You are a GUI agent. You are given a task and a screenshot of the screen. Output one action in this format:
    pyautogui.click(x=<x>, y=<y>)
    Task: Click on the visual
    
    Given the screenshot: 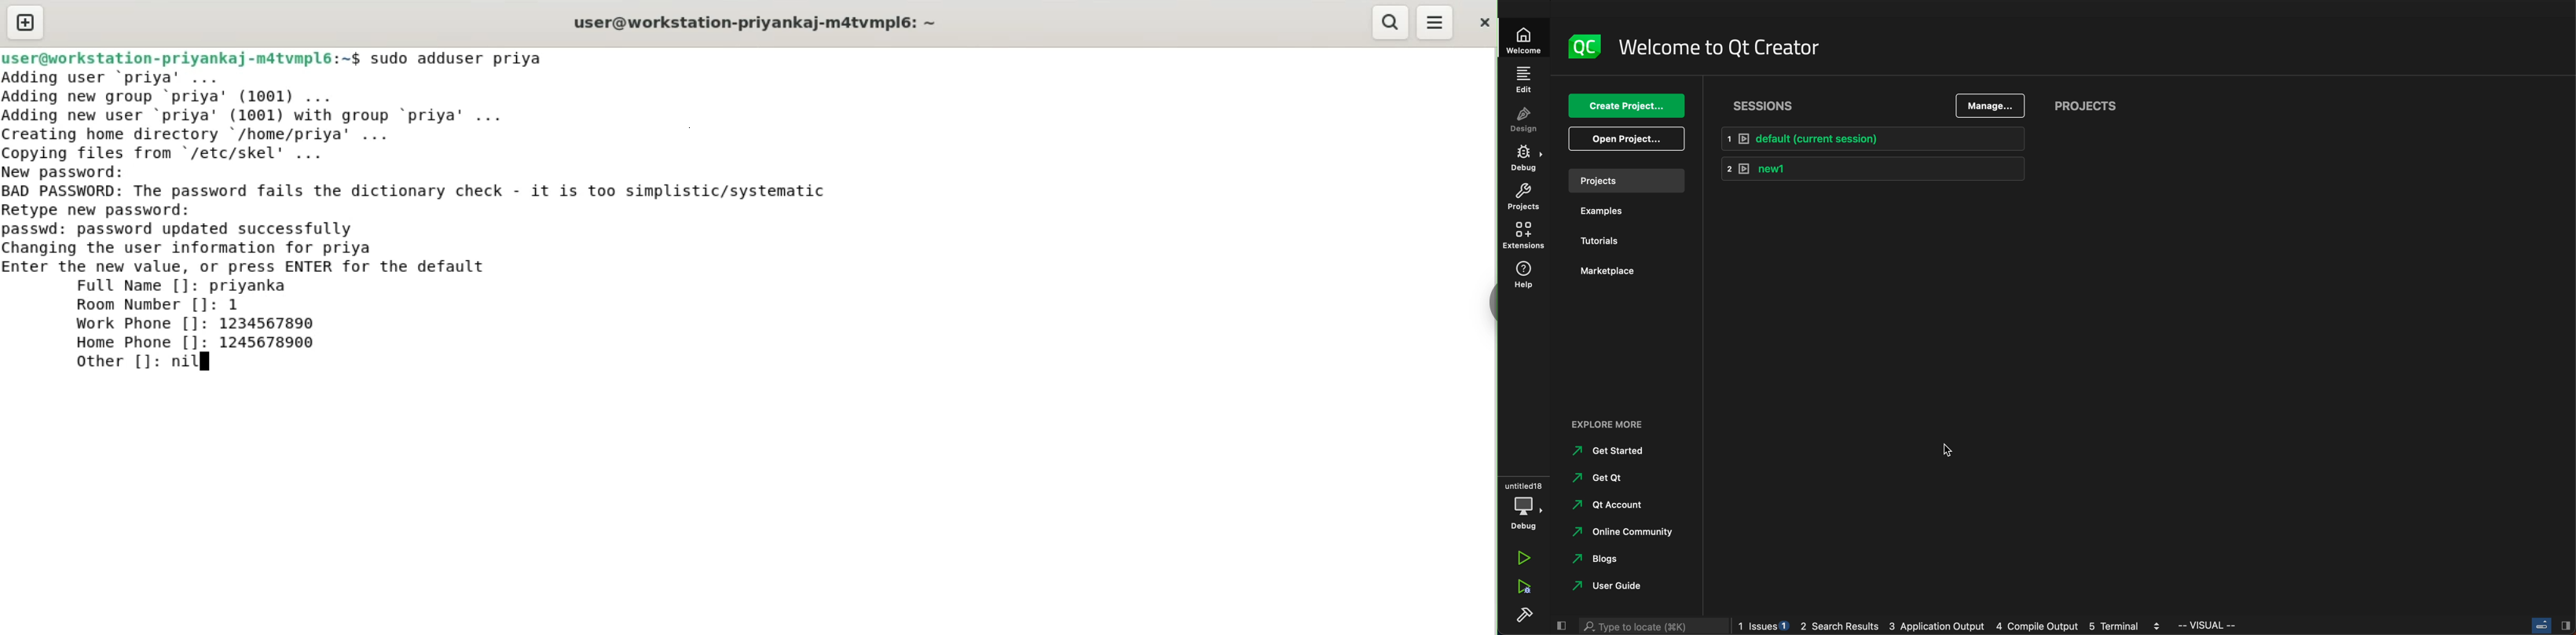 What is the action you would take?
    pyautogui.click(x=2230, y=627)
    